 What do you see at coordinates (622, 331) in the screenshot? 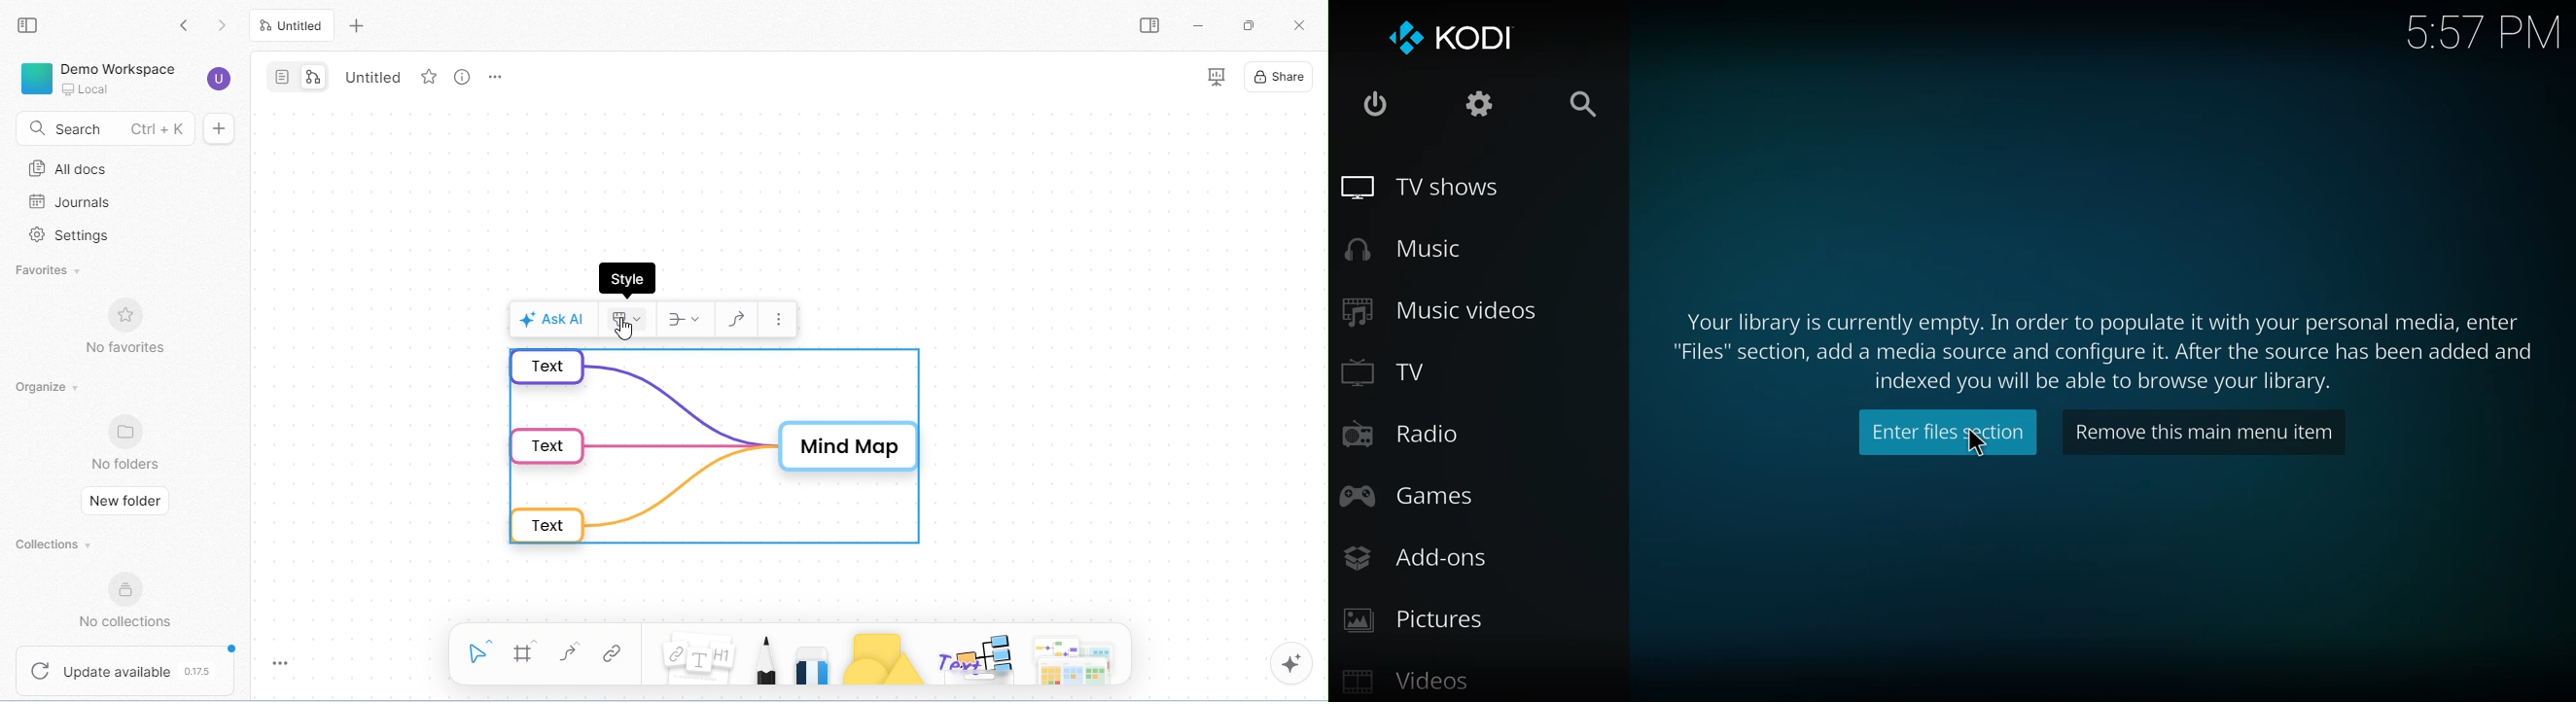
I see `cursor` at bounding box center [622, 331].